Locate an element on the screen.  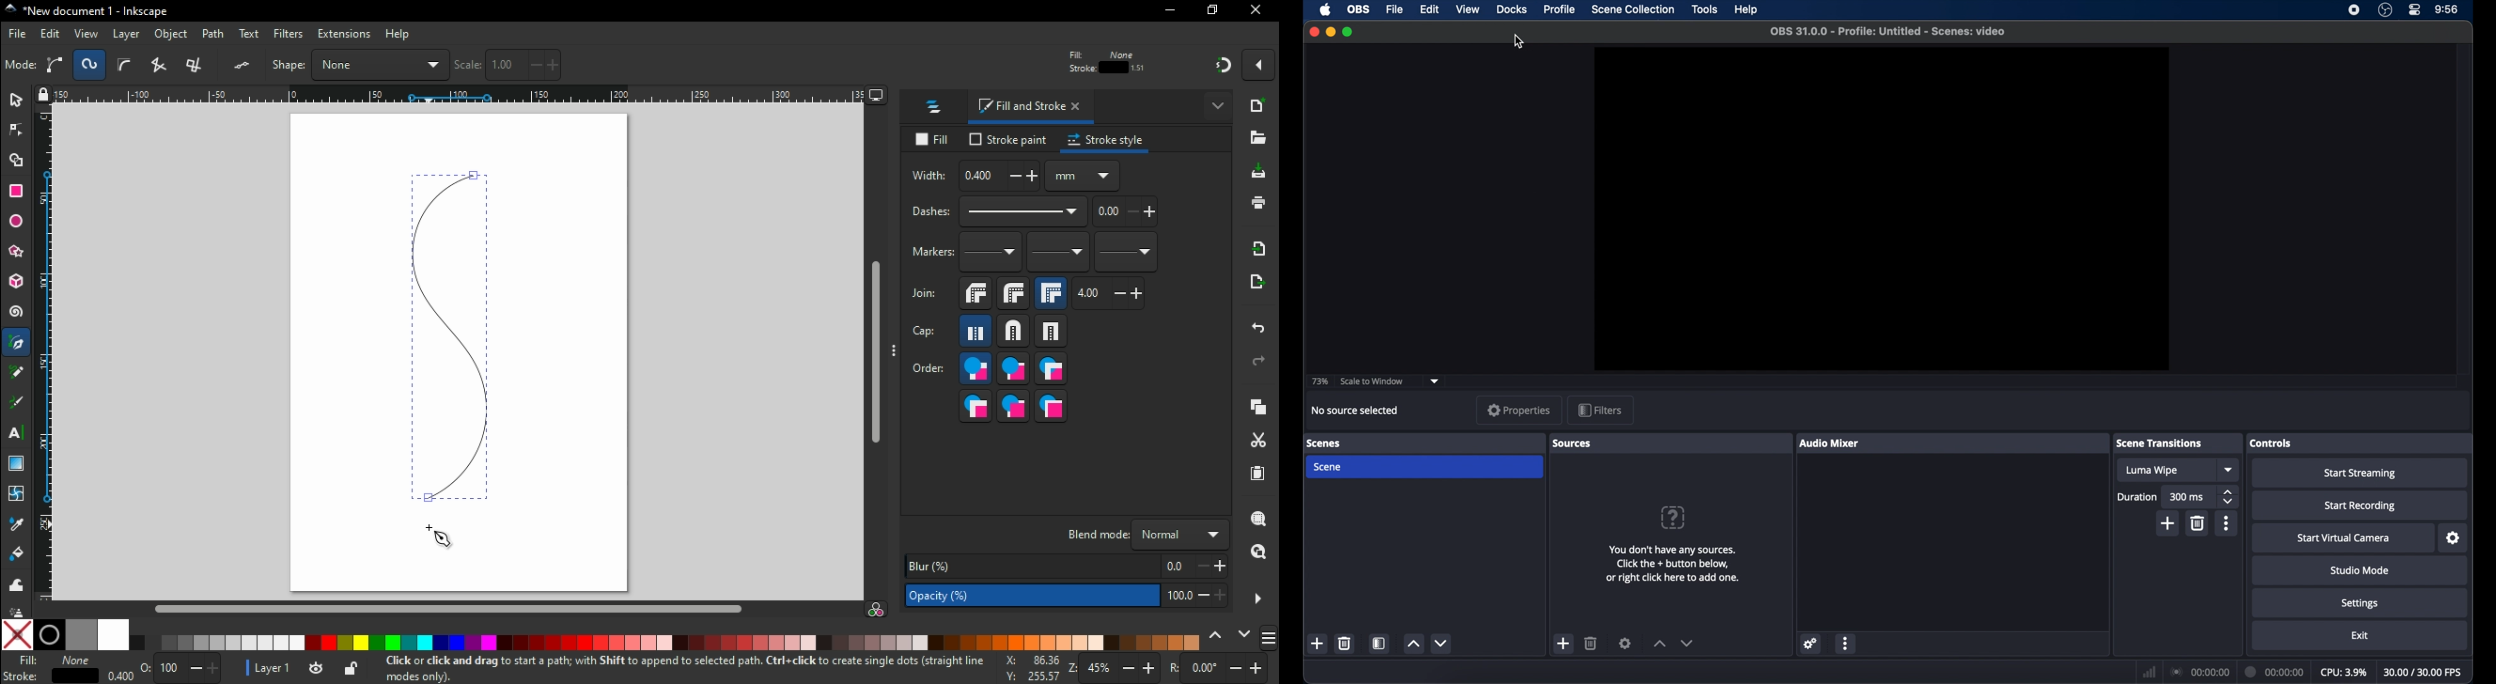
new is located at coordinates (1261, 109).